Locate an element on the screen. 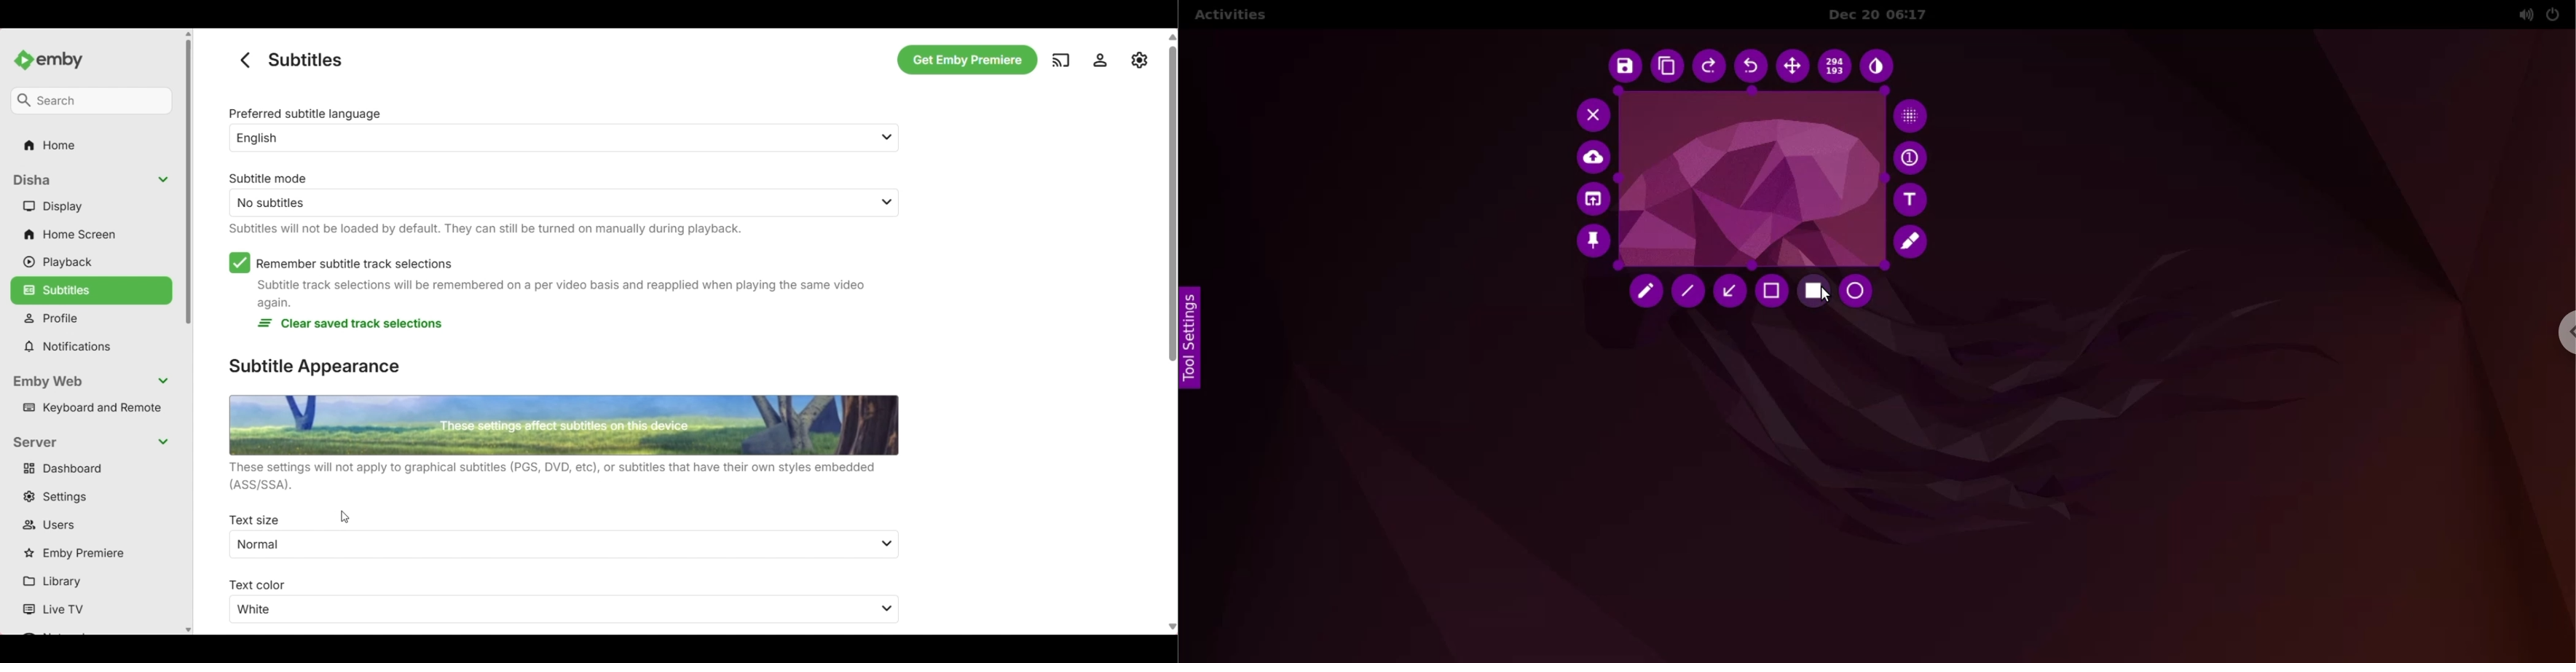 The width and height of the screenshot is (2576, 672).  is located at coordinates (90, 99).